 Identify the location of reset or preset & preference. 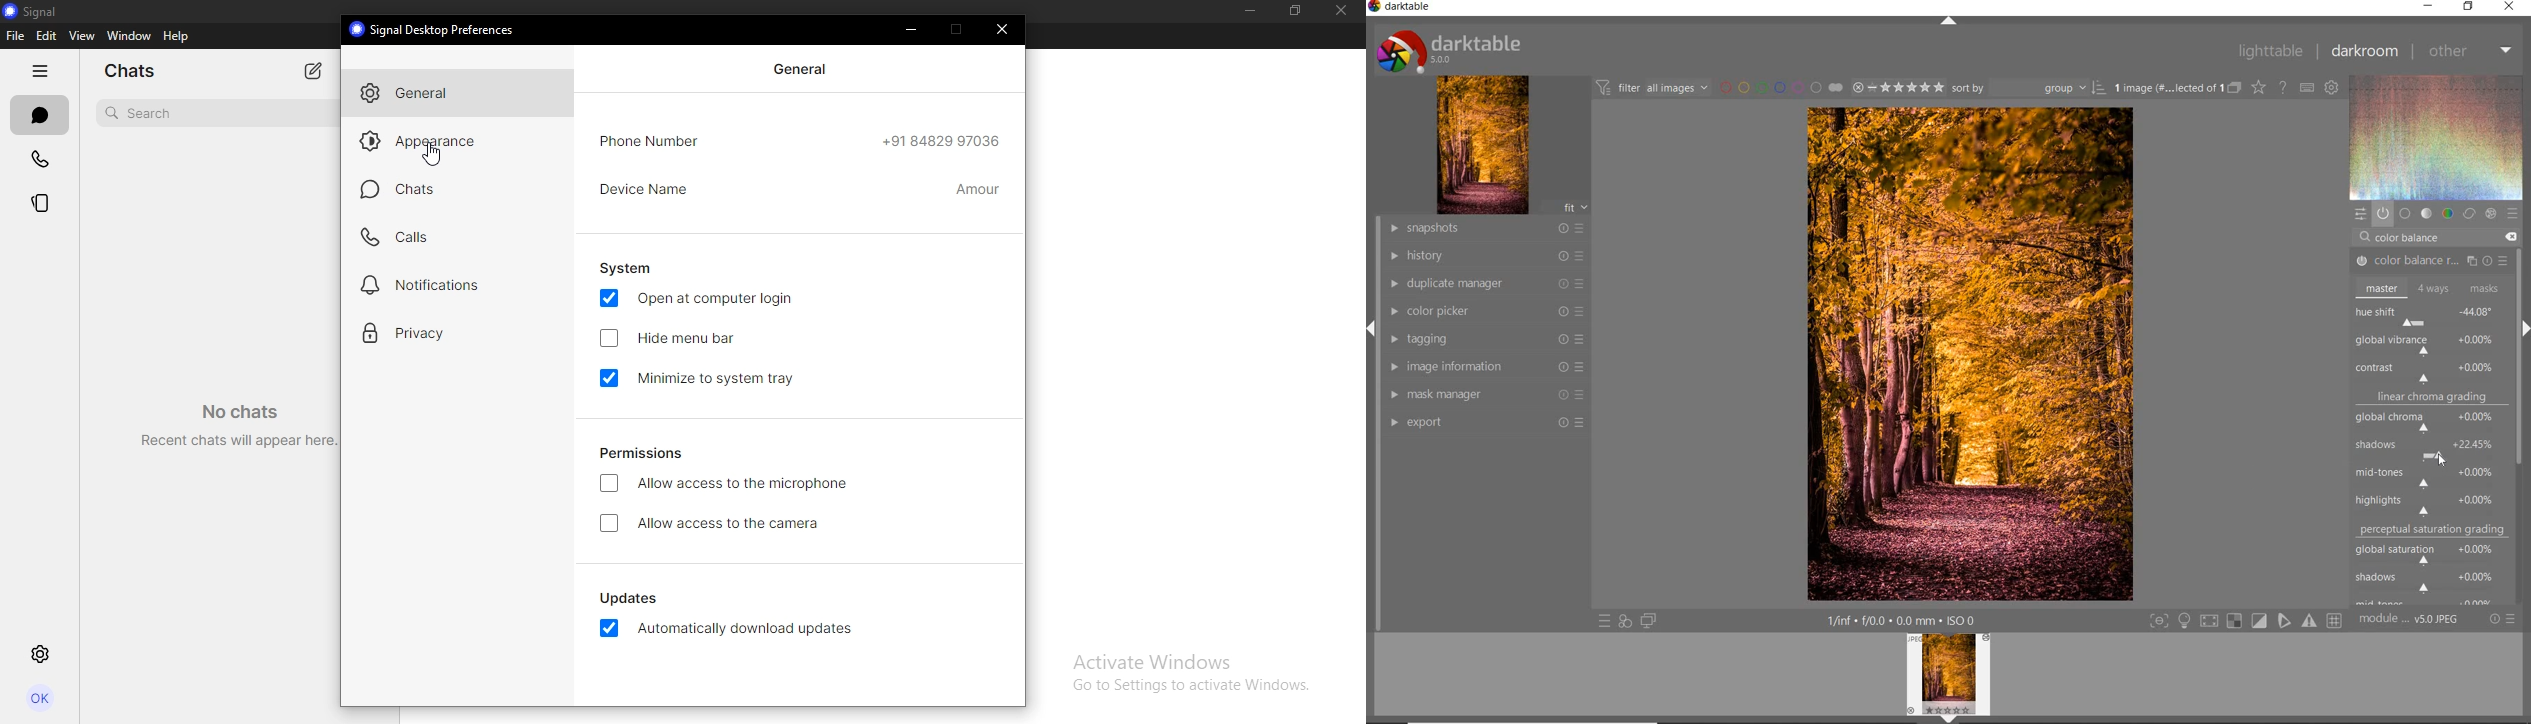
(2501, 619).